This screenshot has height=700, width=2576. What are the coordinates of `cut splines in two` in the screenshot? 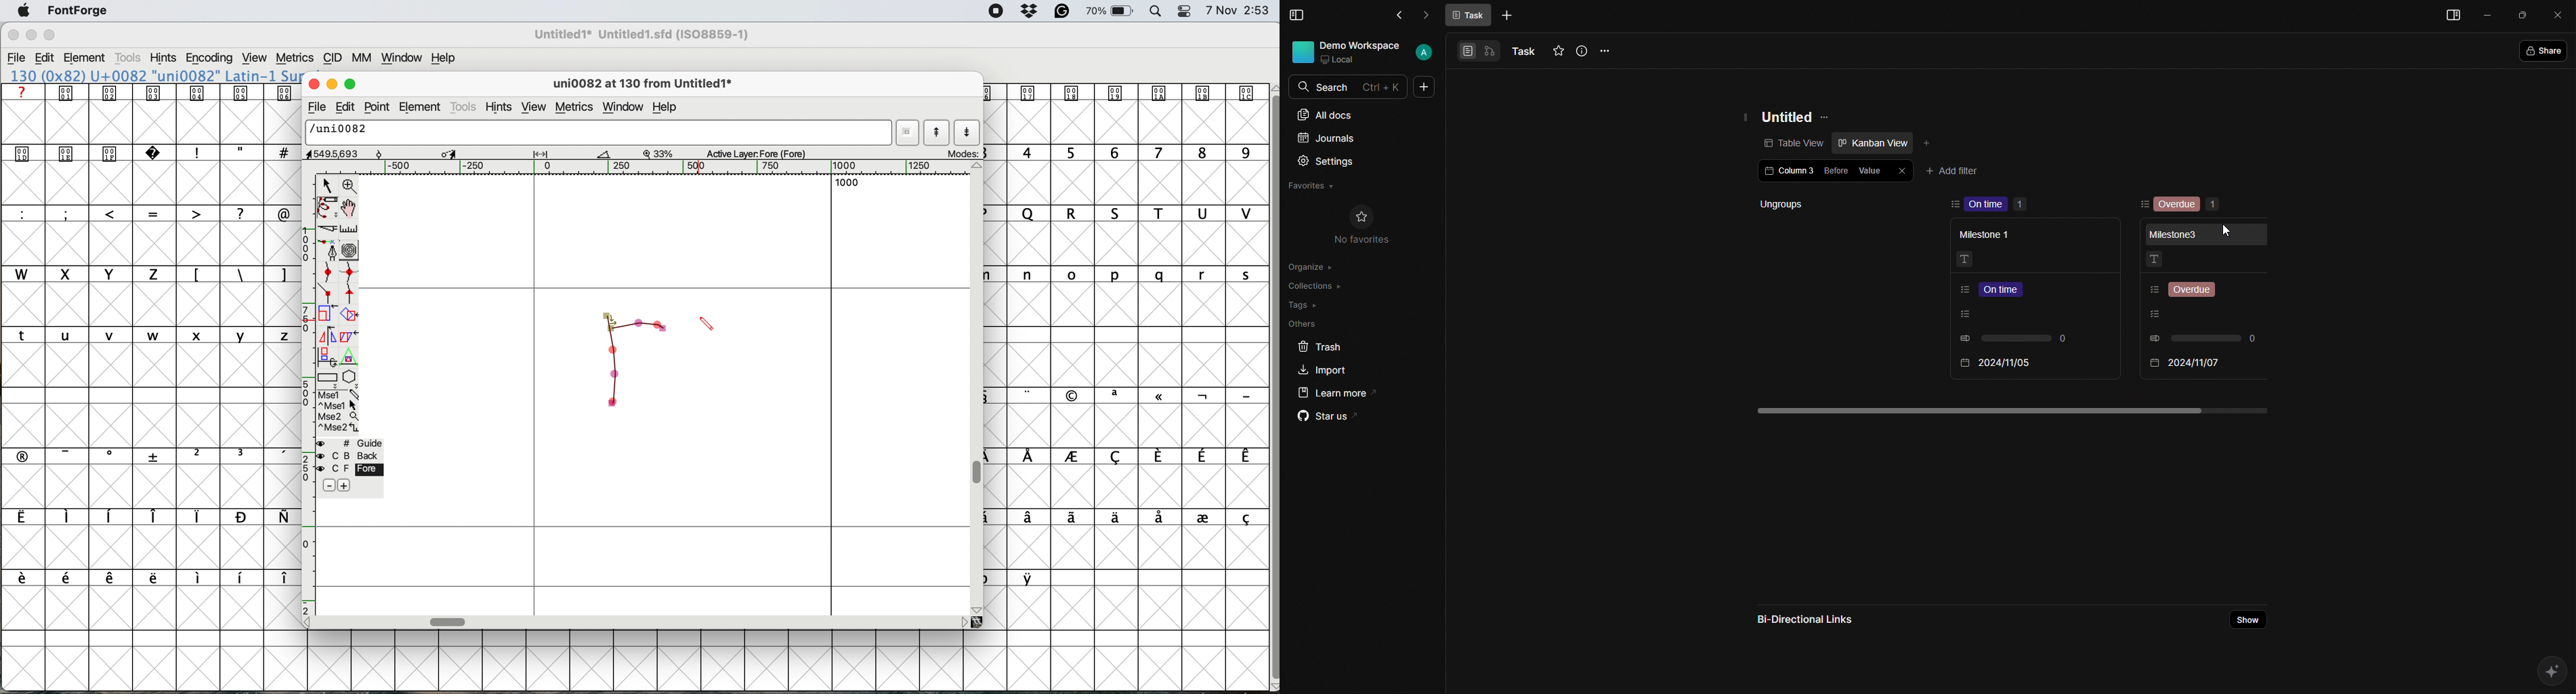 It's located at (324, 229).